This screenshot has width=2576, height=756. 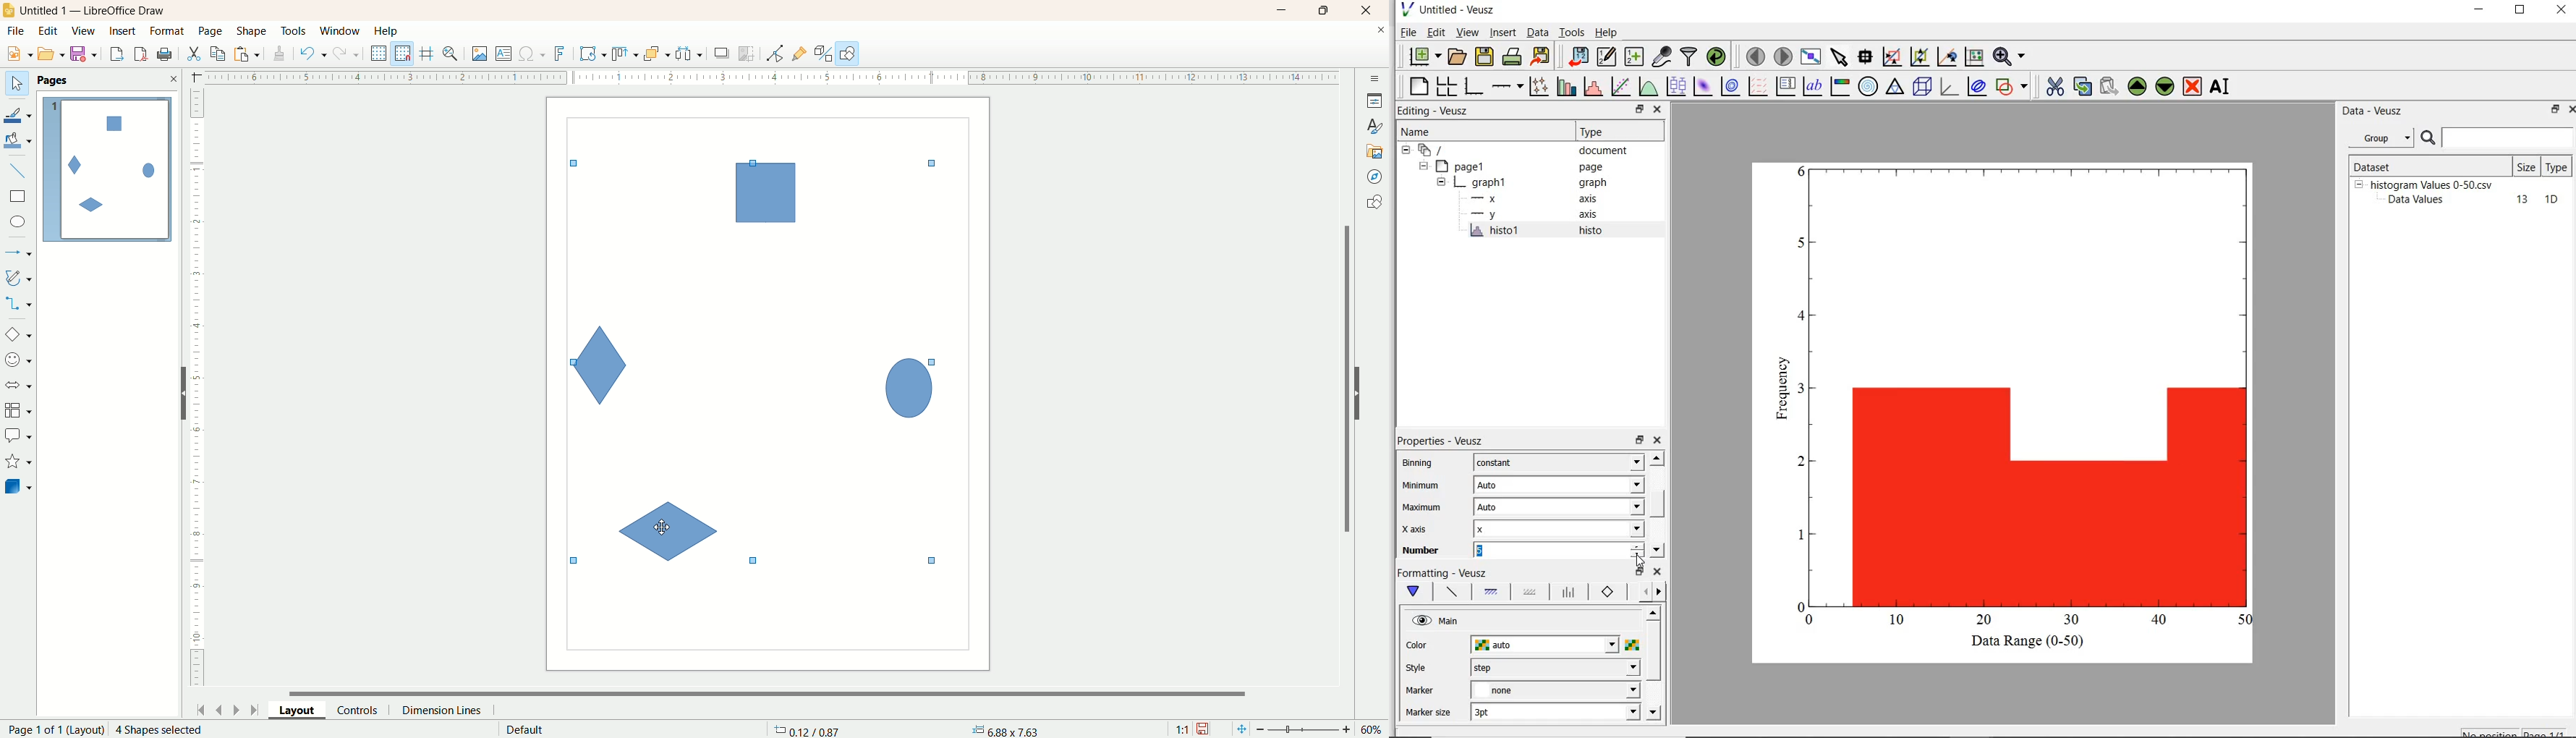 I want to click on | none vw, so click(x=1554, y=690).